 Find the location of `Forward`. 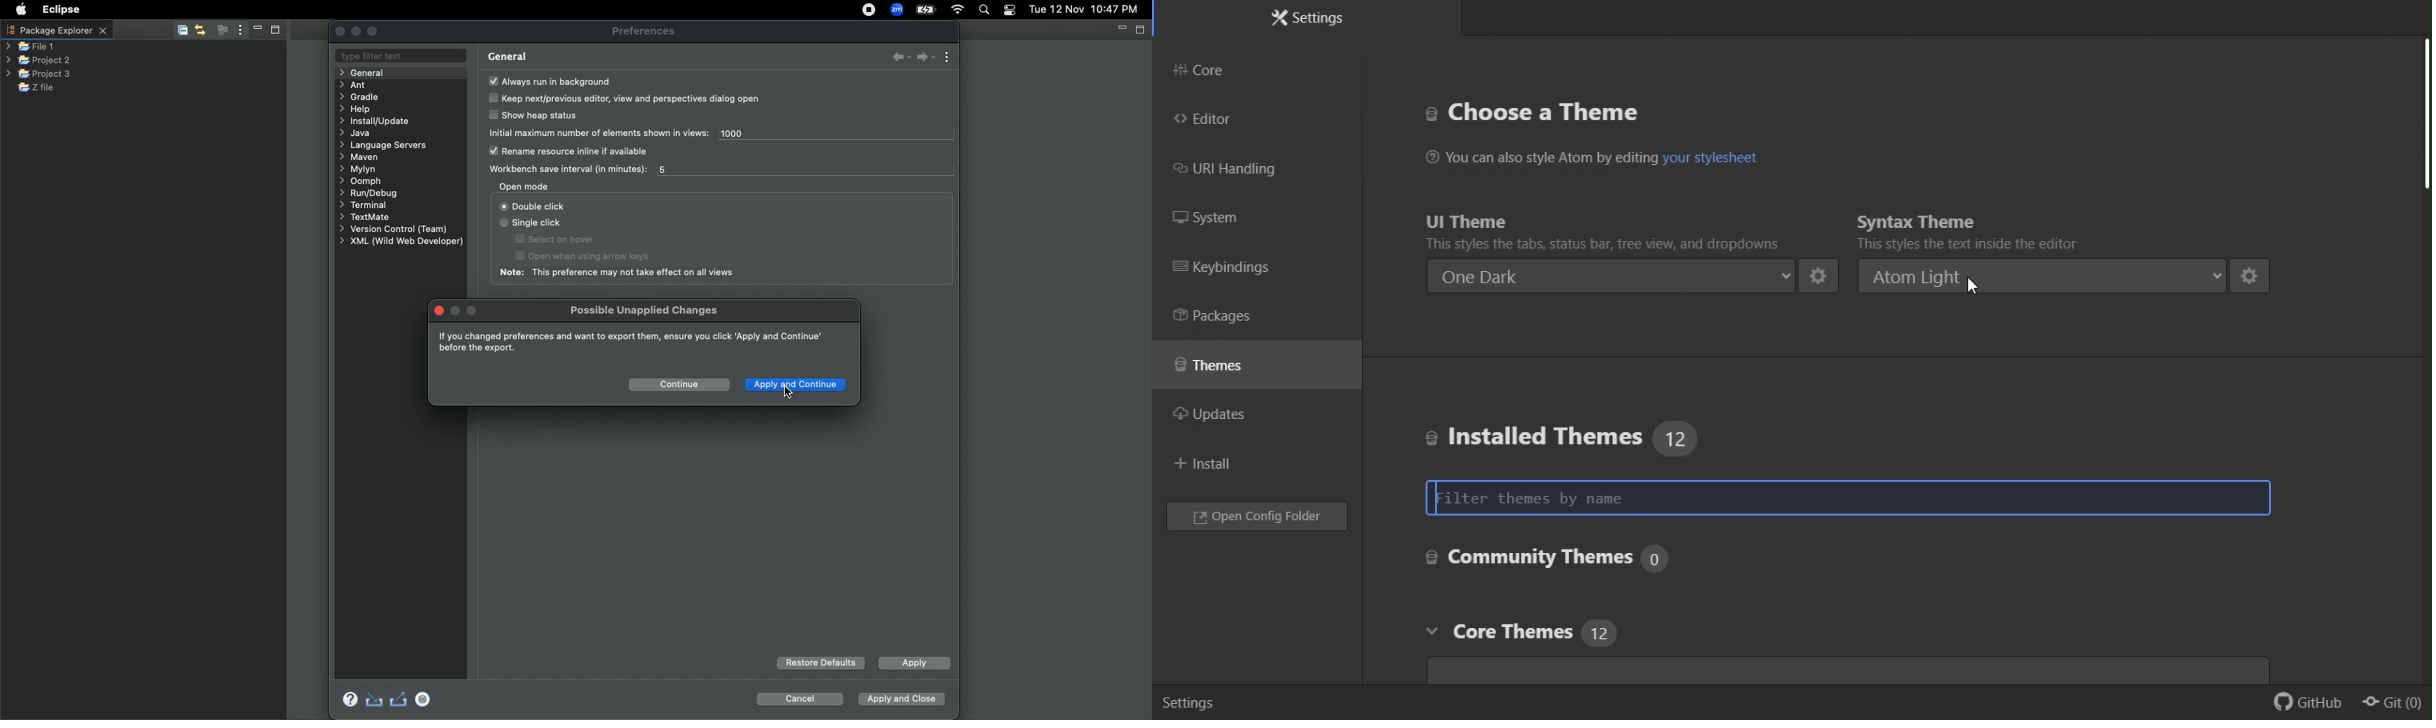

Forward is located at coordinates (924, 58).